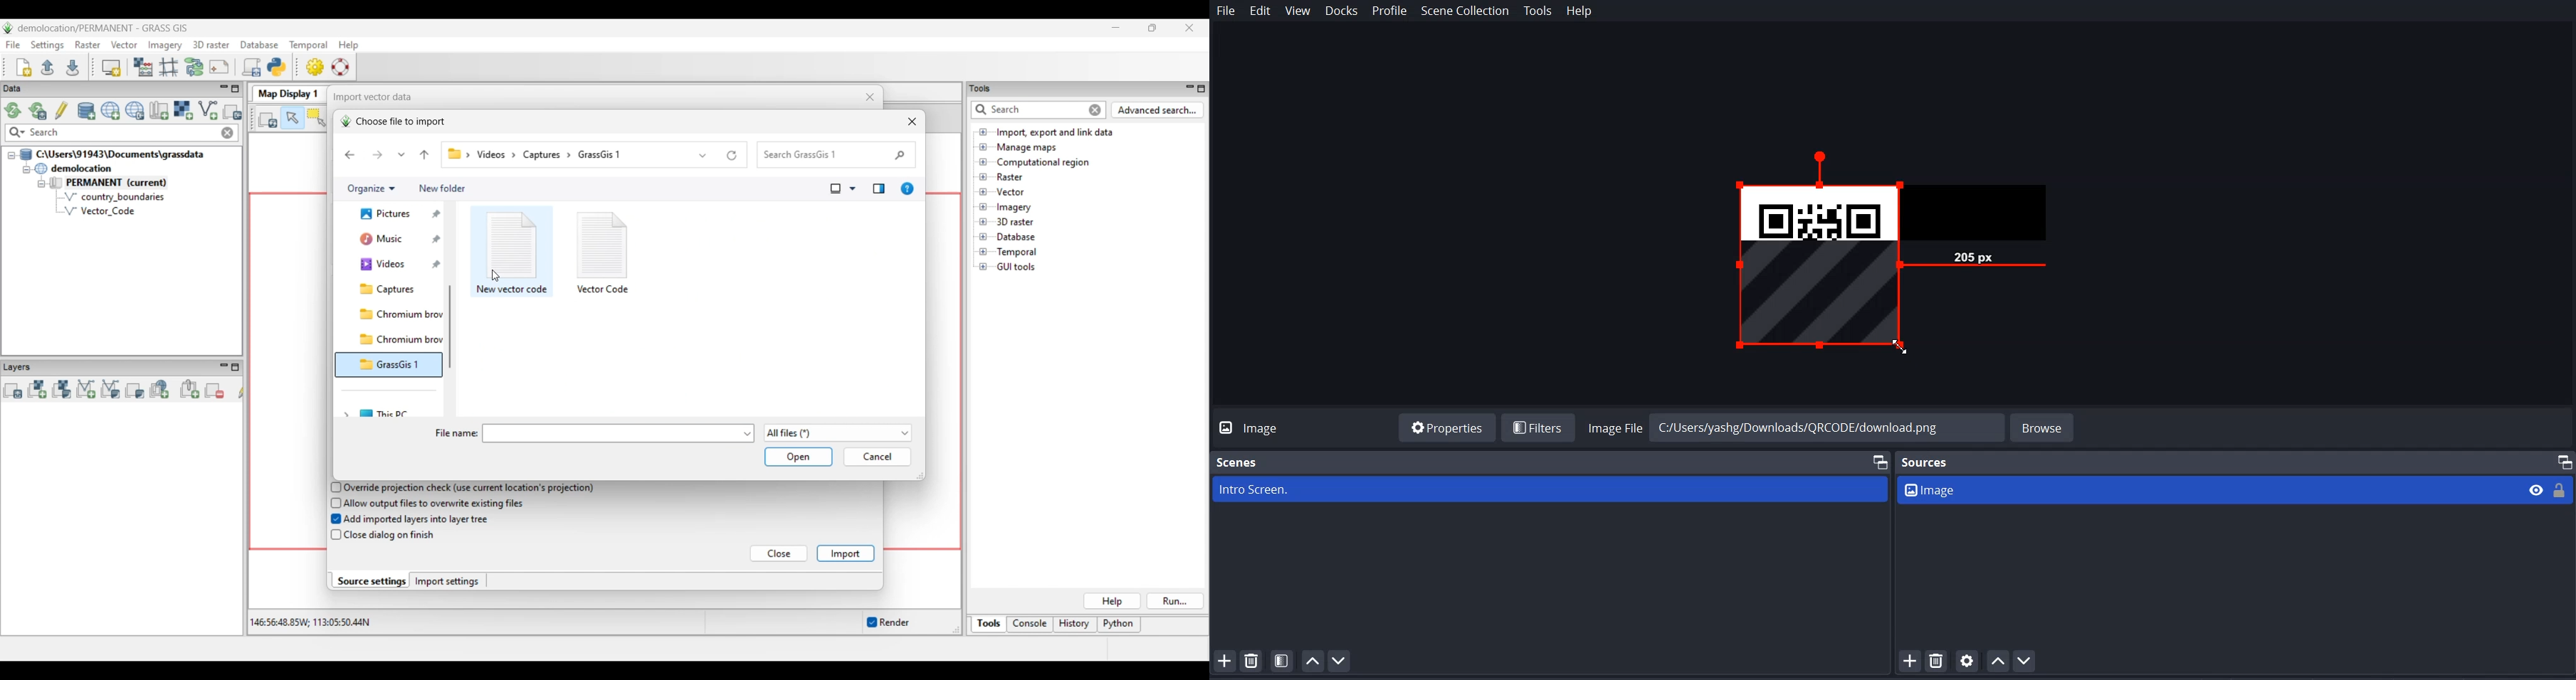 This screenshot has height=700, width=2576. What do you see at coordinates (1614, 426) in the screenshot?
I see `Image File` at bounding box center [1614, 426].